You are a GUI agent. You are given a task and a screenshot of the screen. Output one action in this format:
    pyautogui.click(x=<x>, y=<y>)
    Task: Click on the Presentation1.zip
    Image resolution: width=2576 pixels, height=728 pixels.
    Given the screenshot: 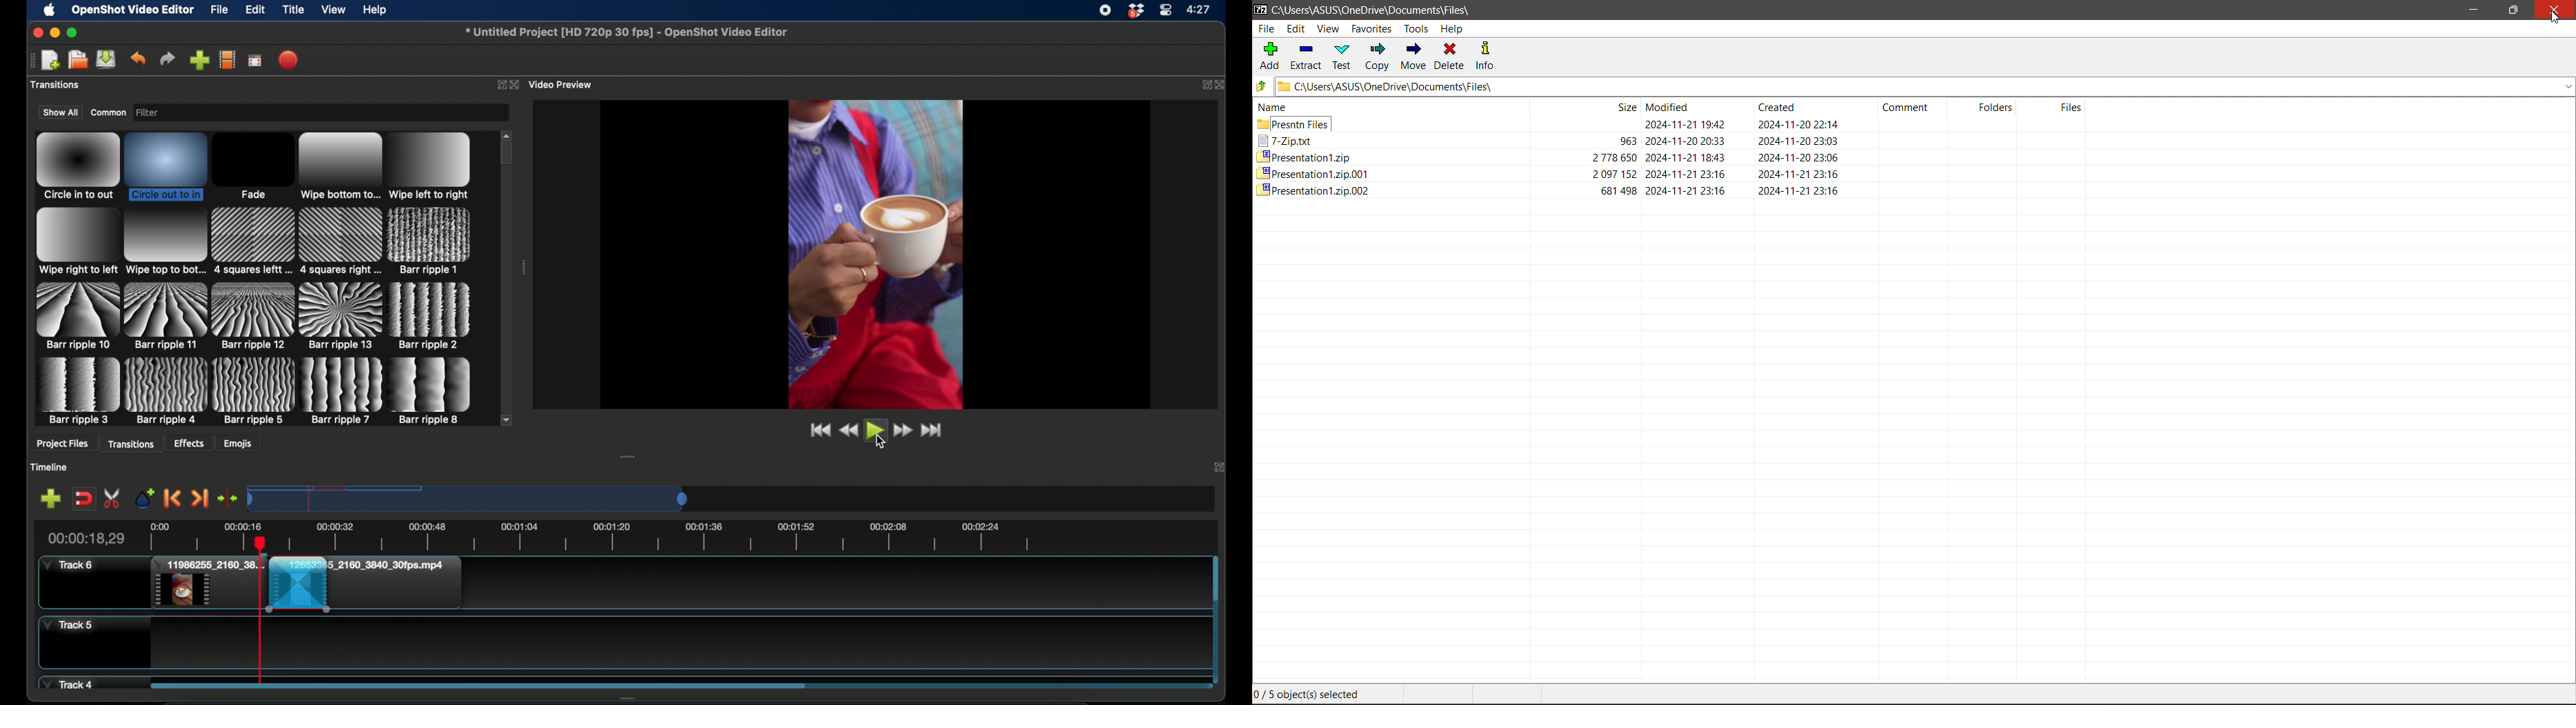 What is the action you would take?
    pyautogui.click(x=1306, y=155)
    